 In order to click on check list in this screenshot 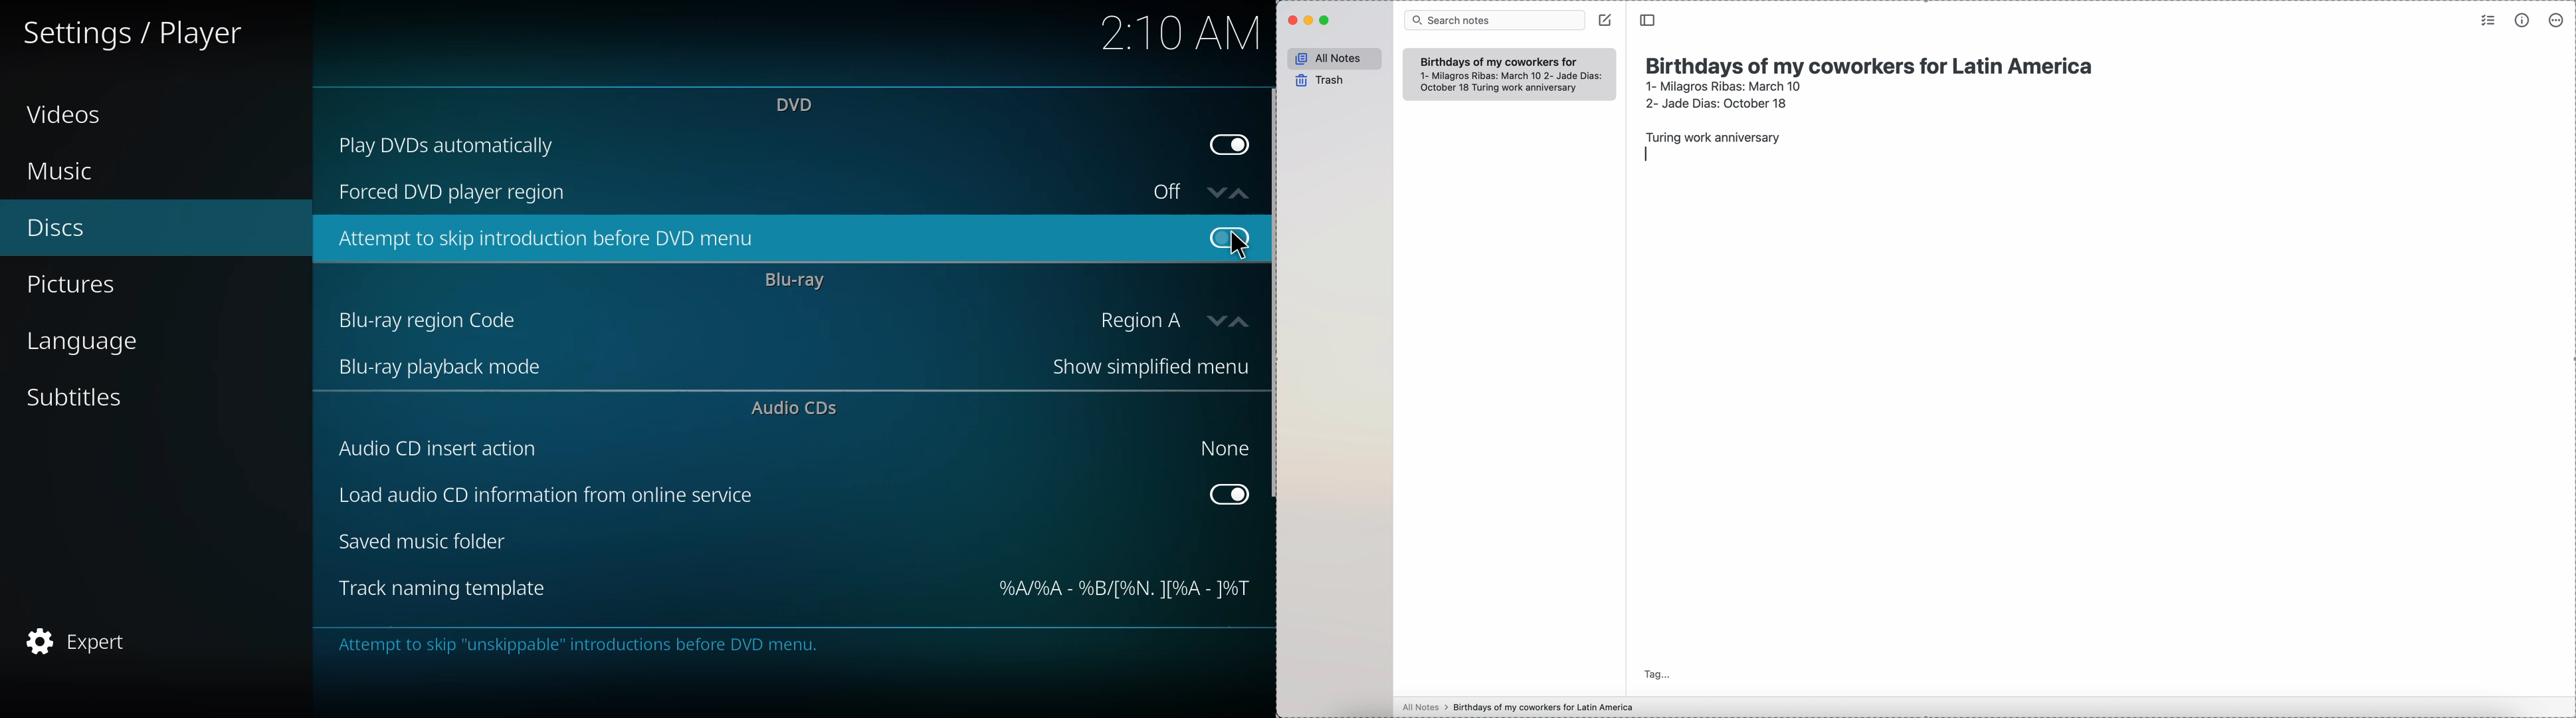, I will do `click(2487, 19)`.